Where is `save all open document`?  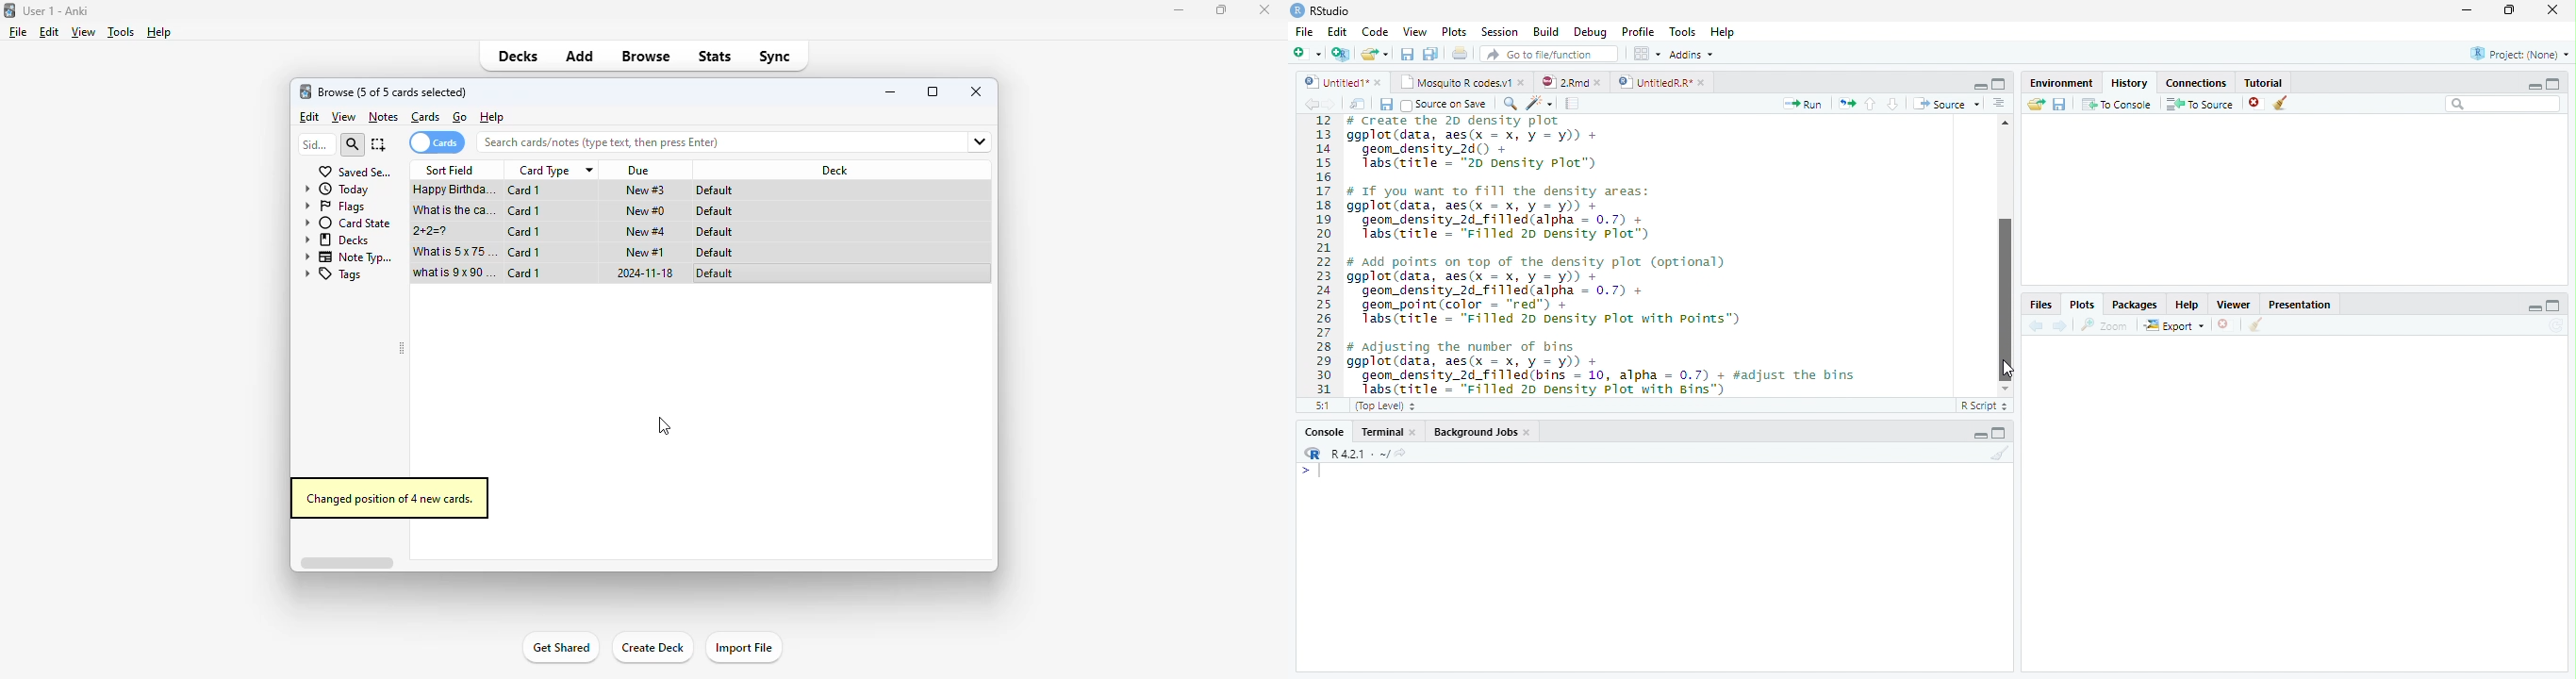 save all open document is located at coordinates (1430, 53).